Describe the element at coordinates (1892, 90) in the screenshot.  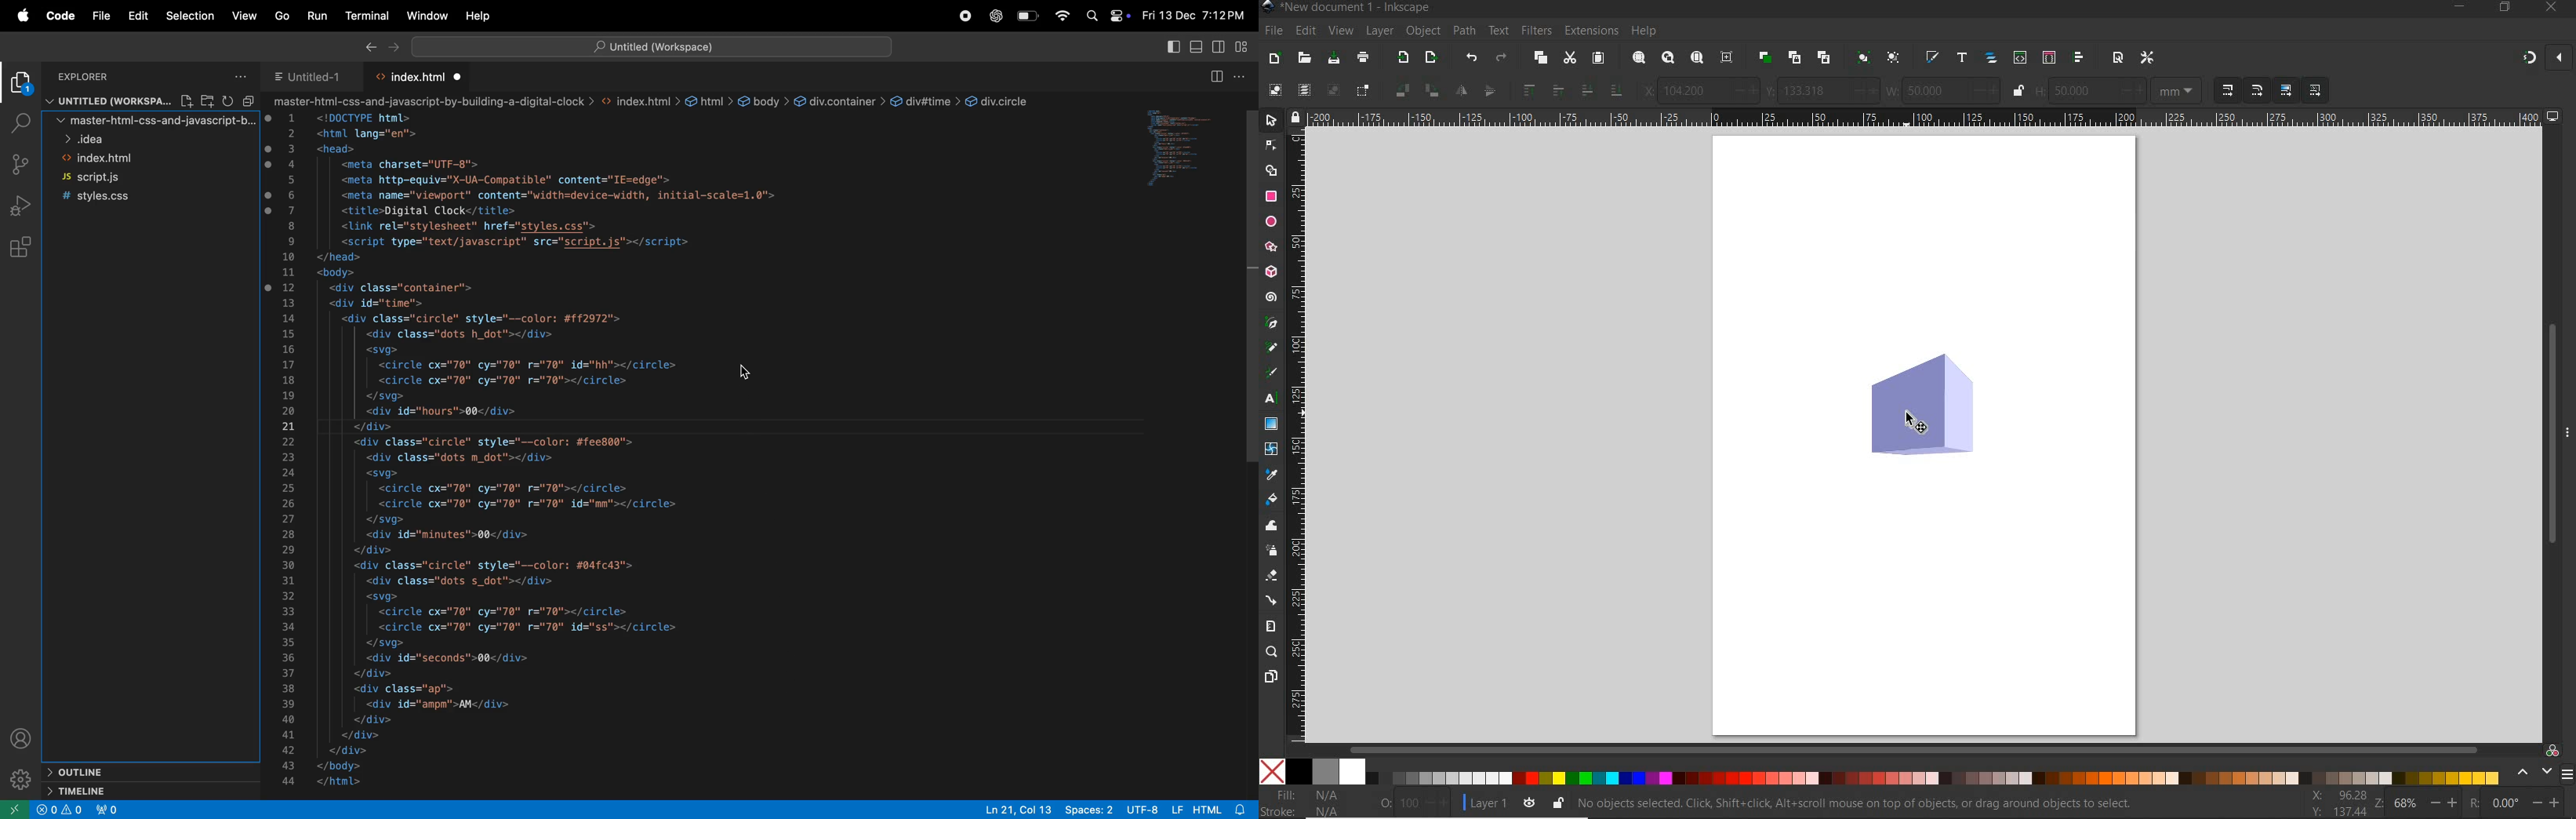
I see `w` at that location.